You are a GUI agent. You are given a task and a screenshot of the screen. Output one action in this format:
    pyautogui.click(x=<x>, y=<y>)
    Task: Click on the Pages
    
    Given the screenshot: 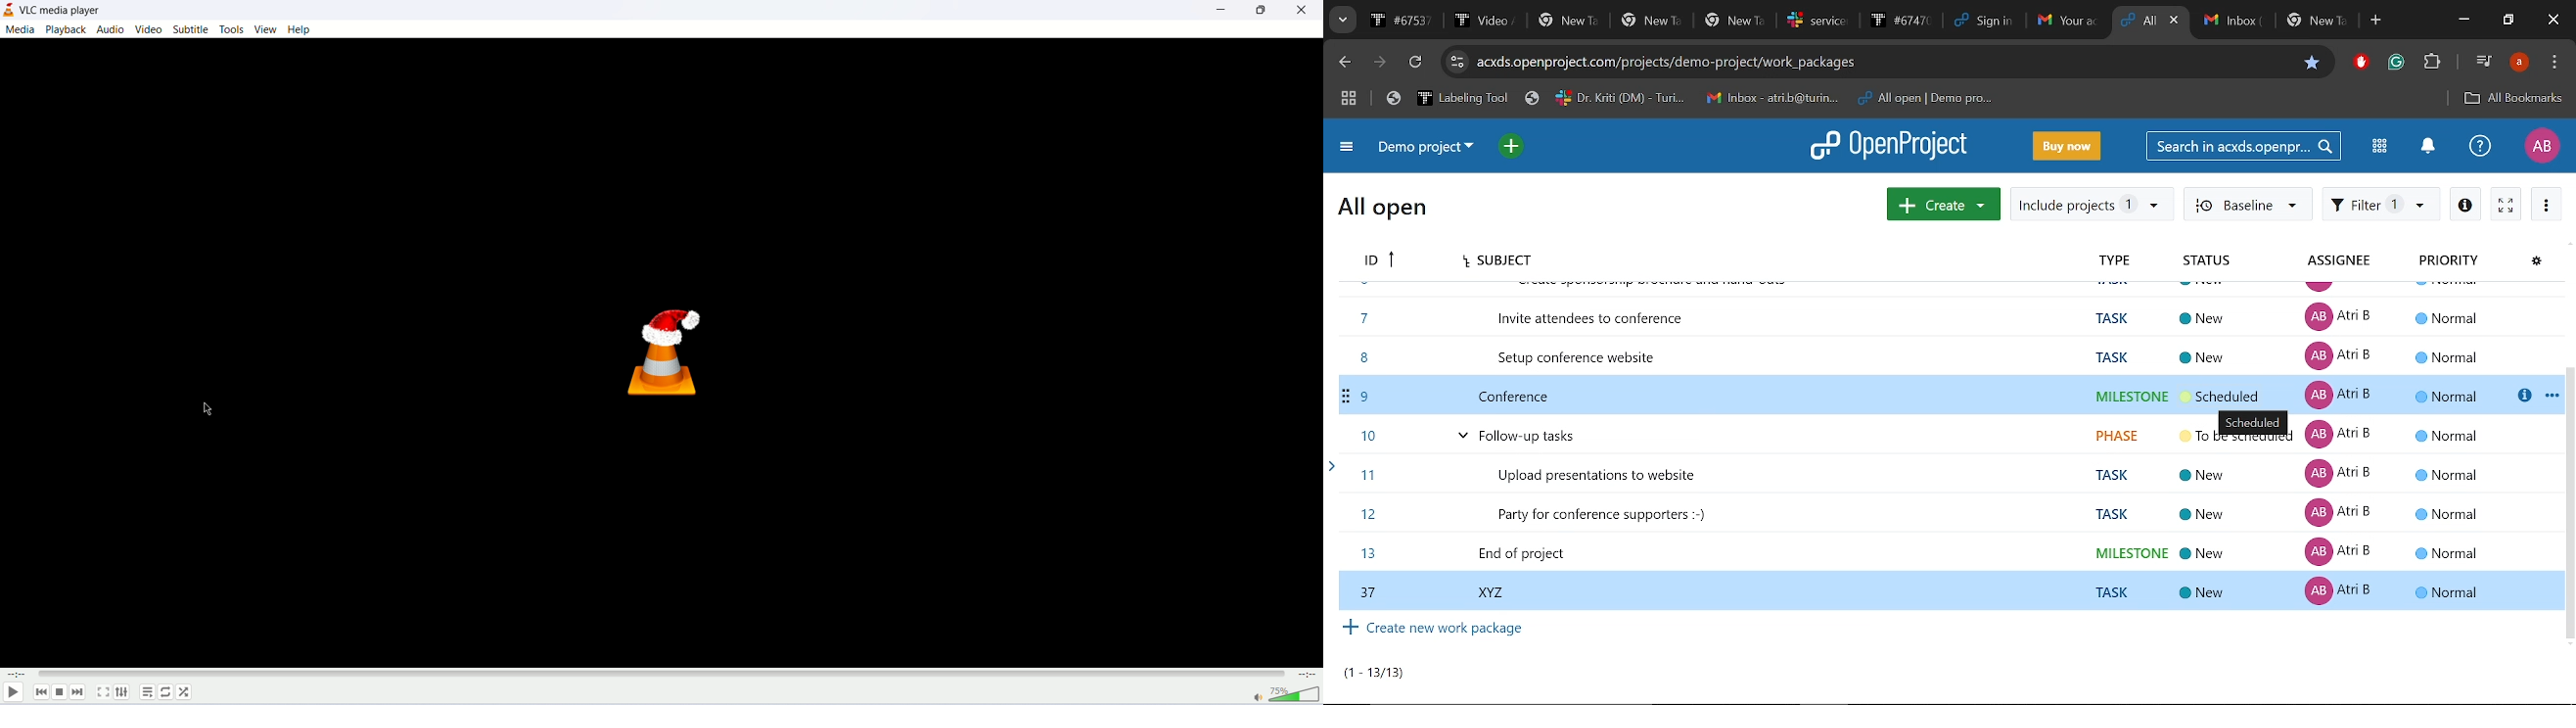 What is the action you would take?
    pyautogui.click(x=1384, y=673)
    